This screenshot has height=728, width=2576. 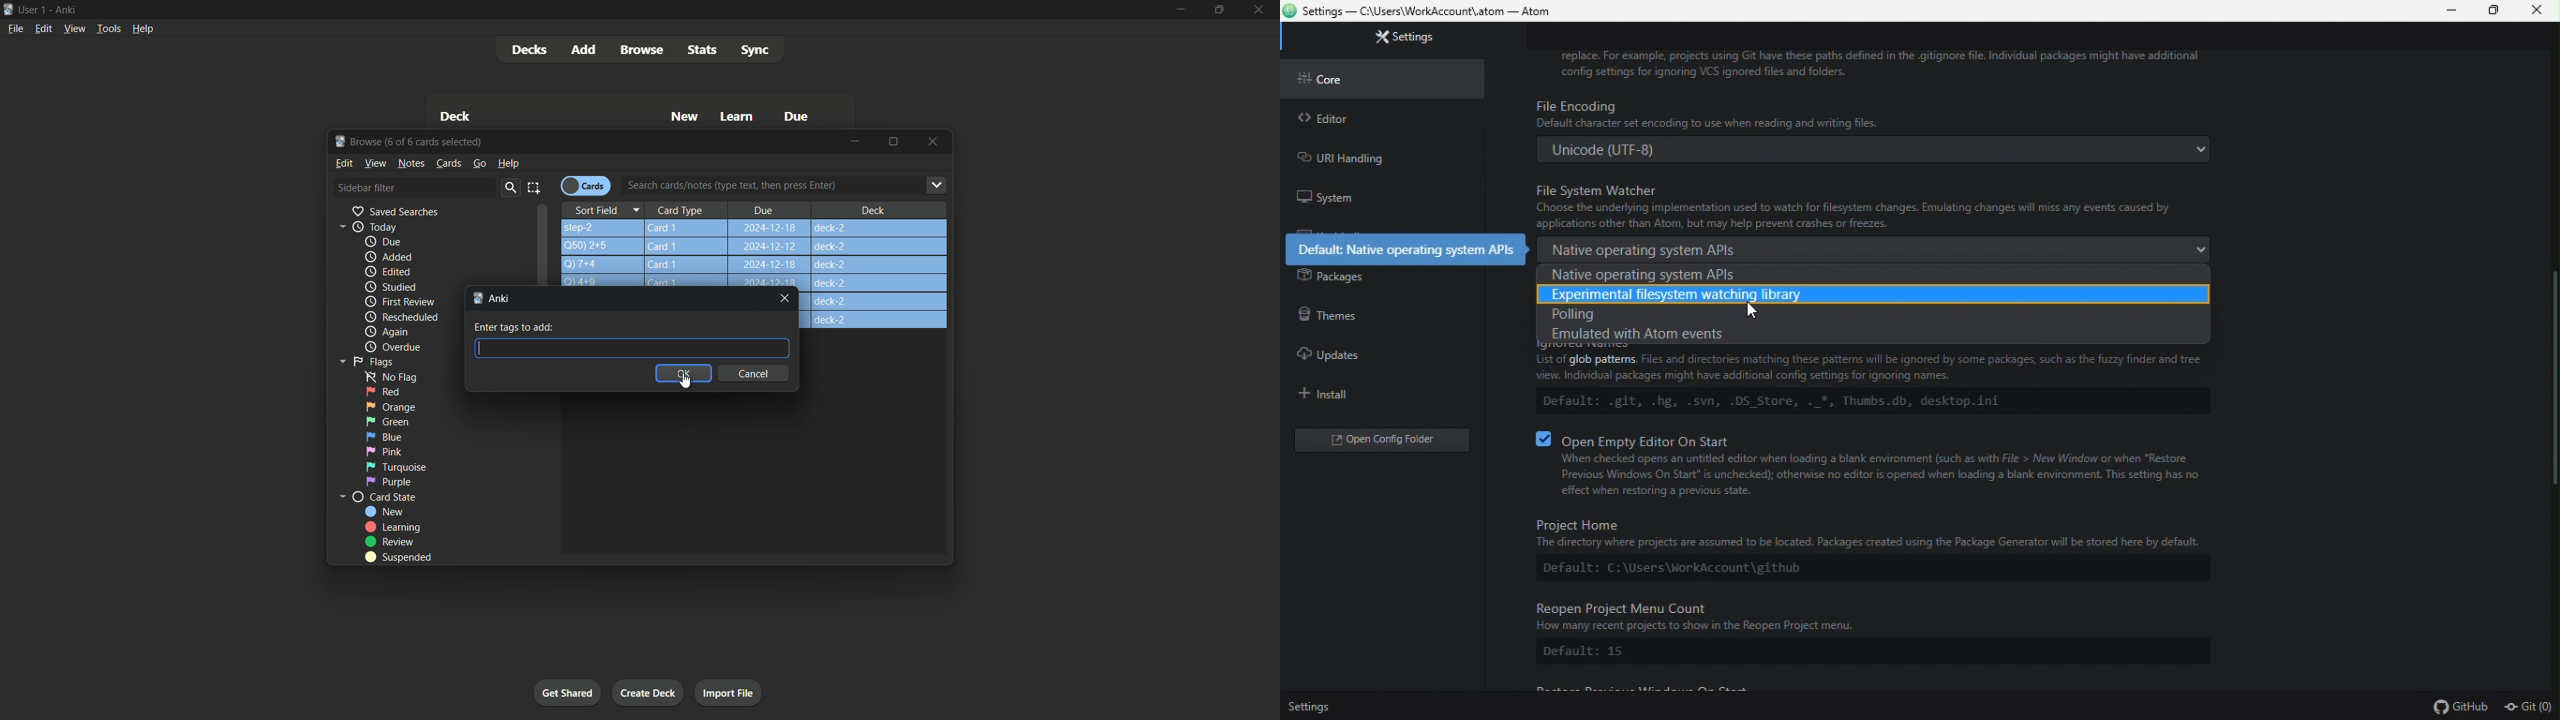 I want to click on App icon, so click(x=8, y=9).